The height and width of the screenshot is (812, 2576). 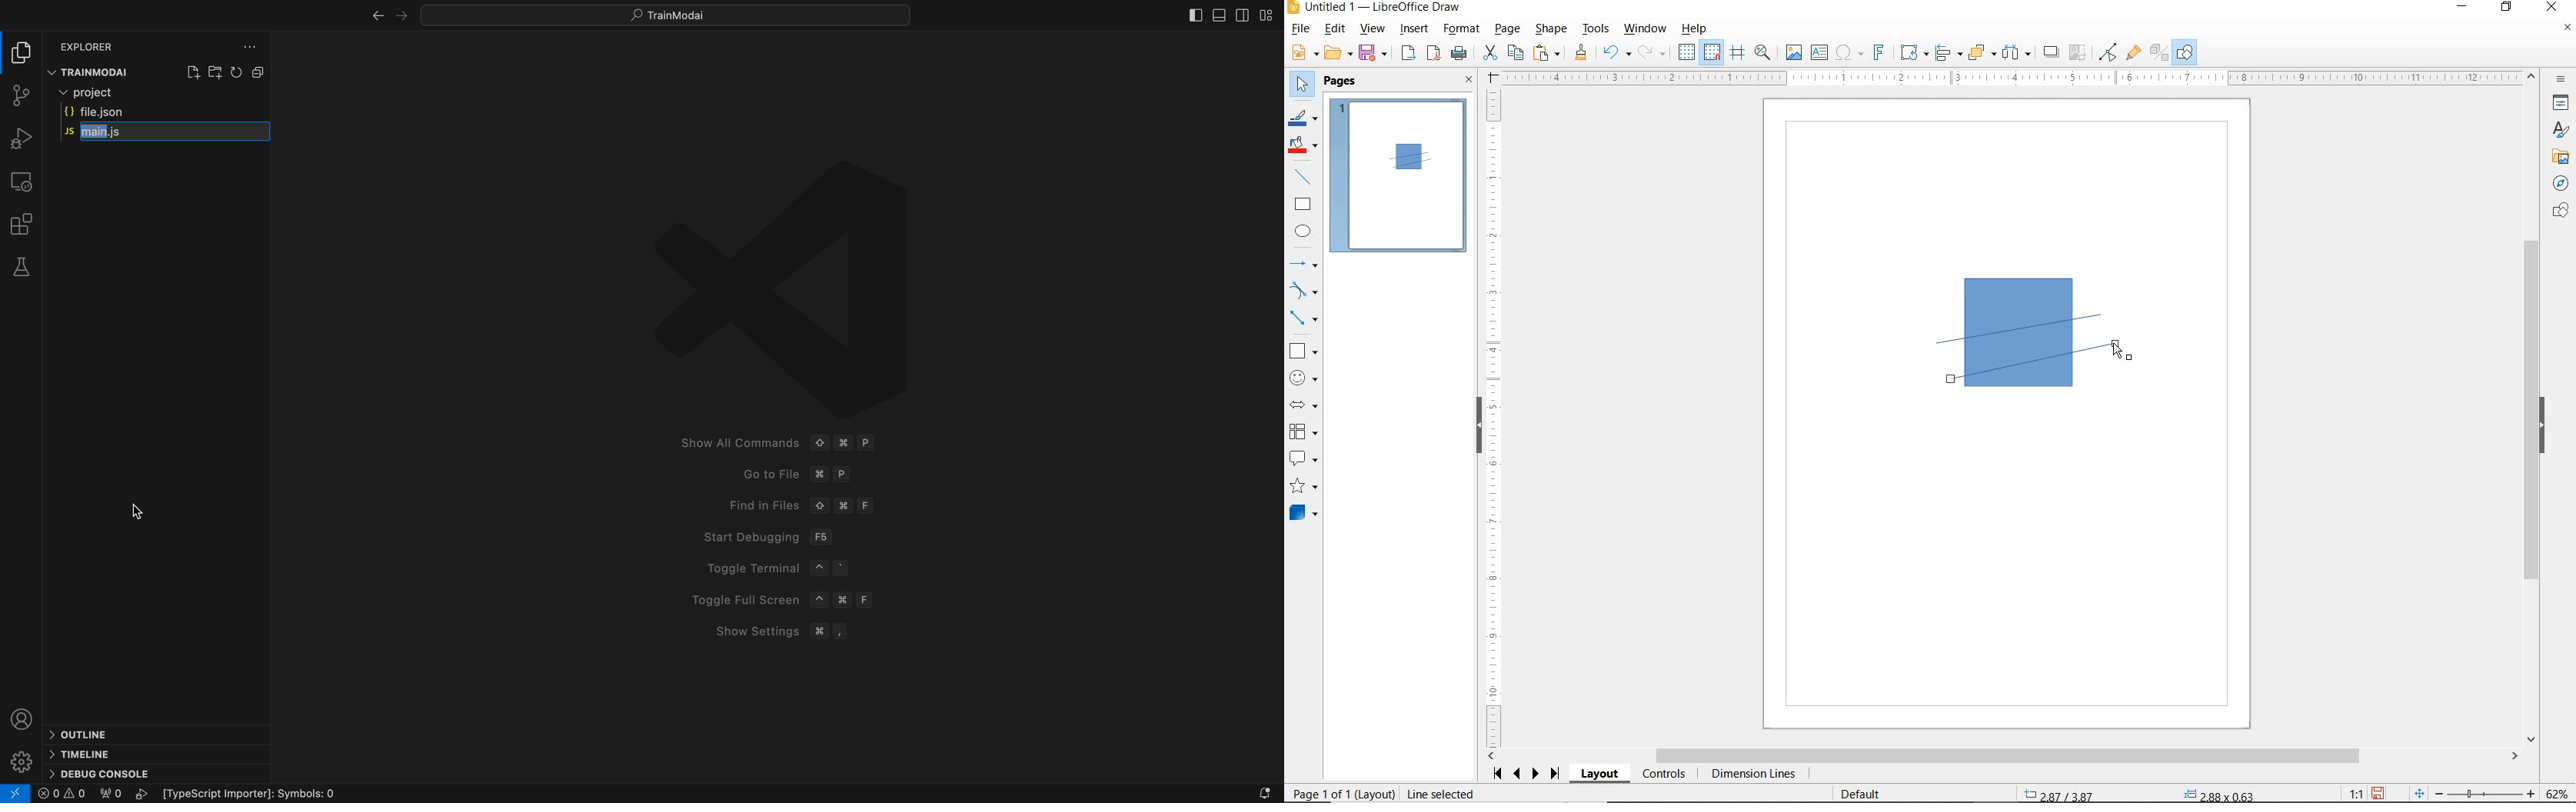 I want to click on LINE TOOL AT DRAG, so click(x=2103, y=314).